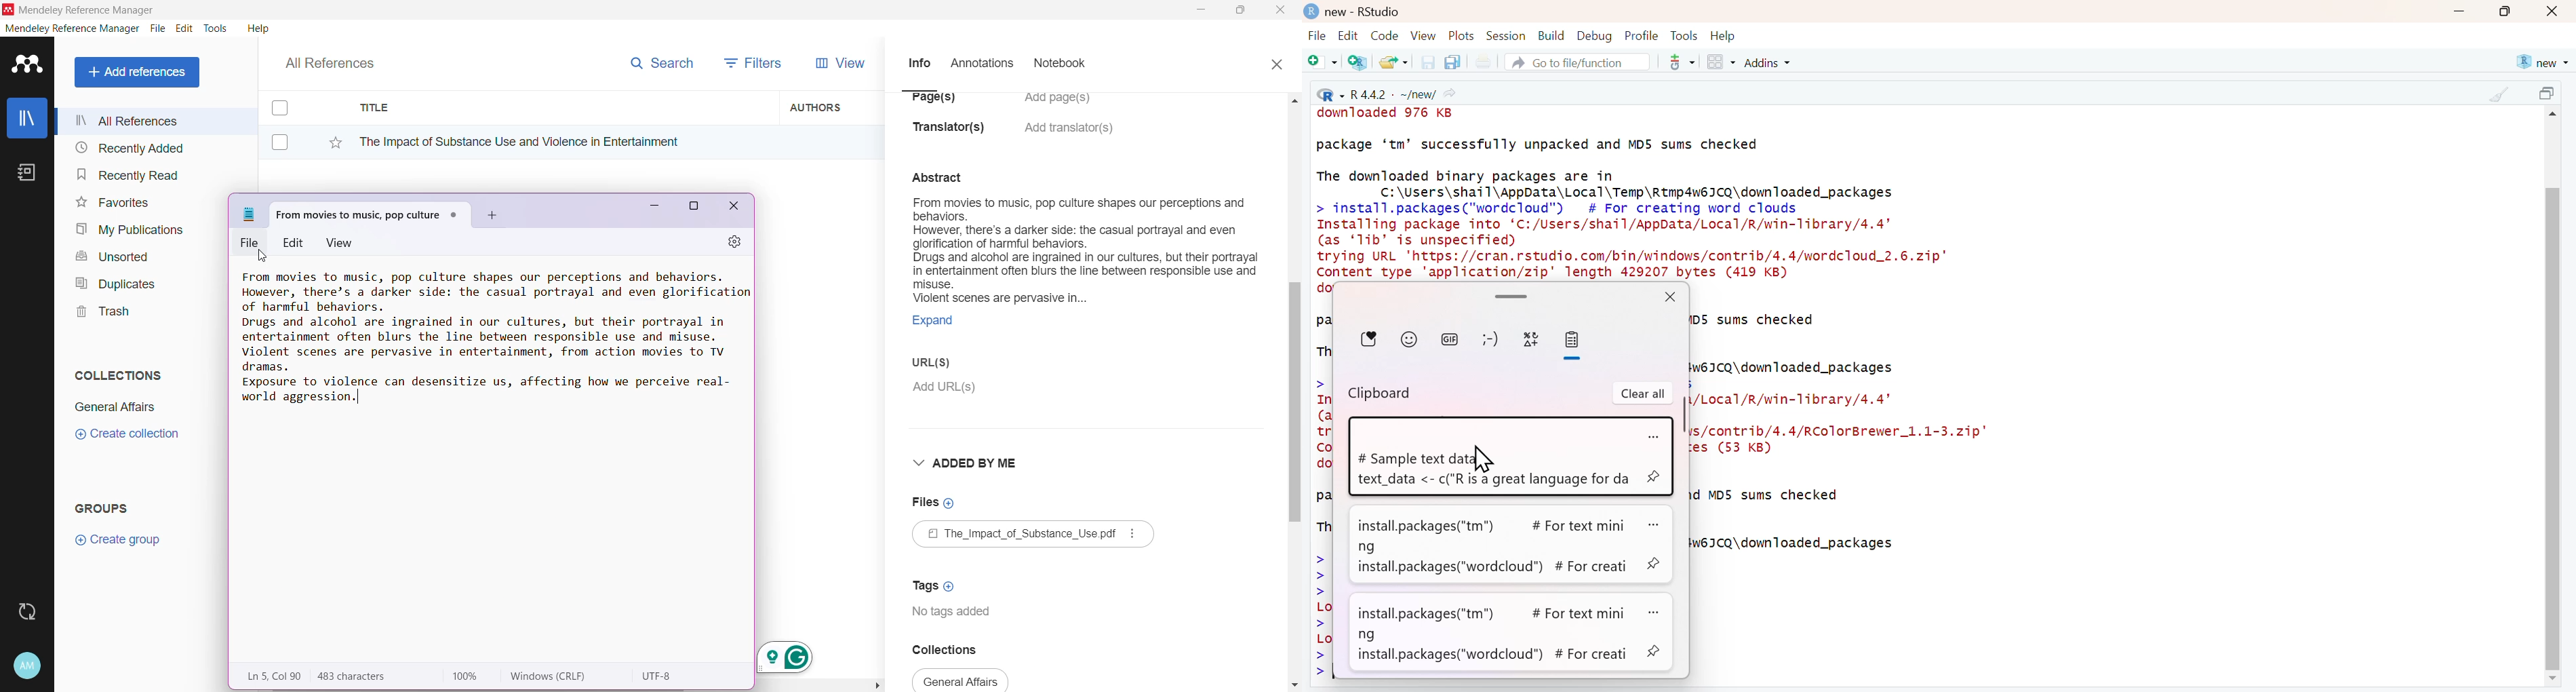 This screenshot has width=2576, height=700. Describe the element at coordinates (1534, 341) in the screenshot. I see `special charactors` at that location.